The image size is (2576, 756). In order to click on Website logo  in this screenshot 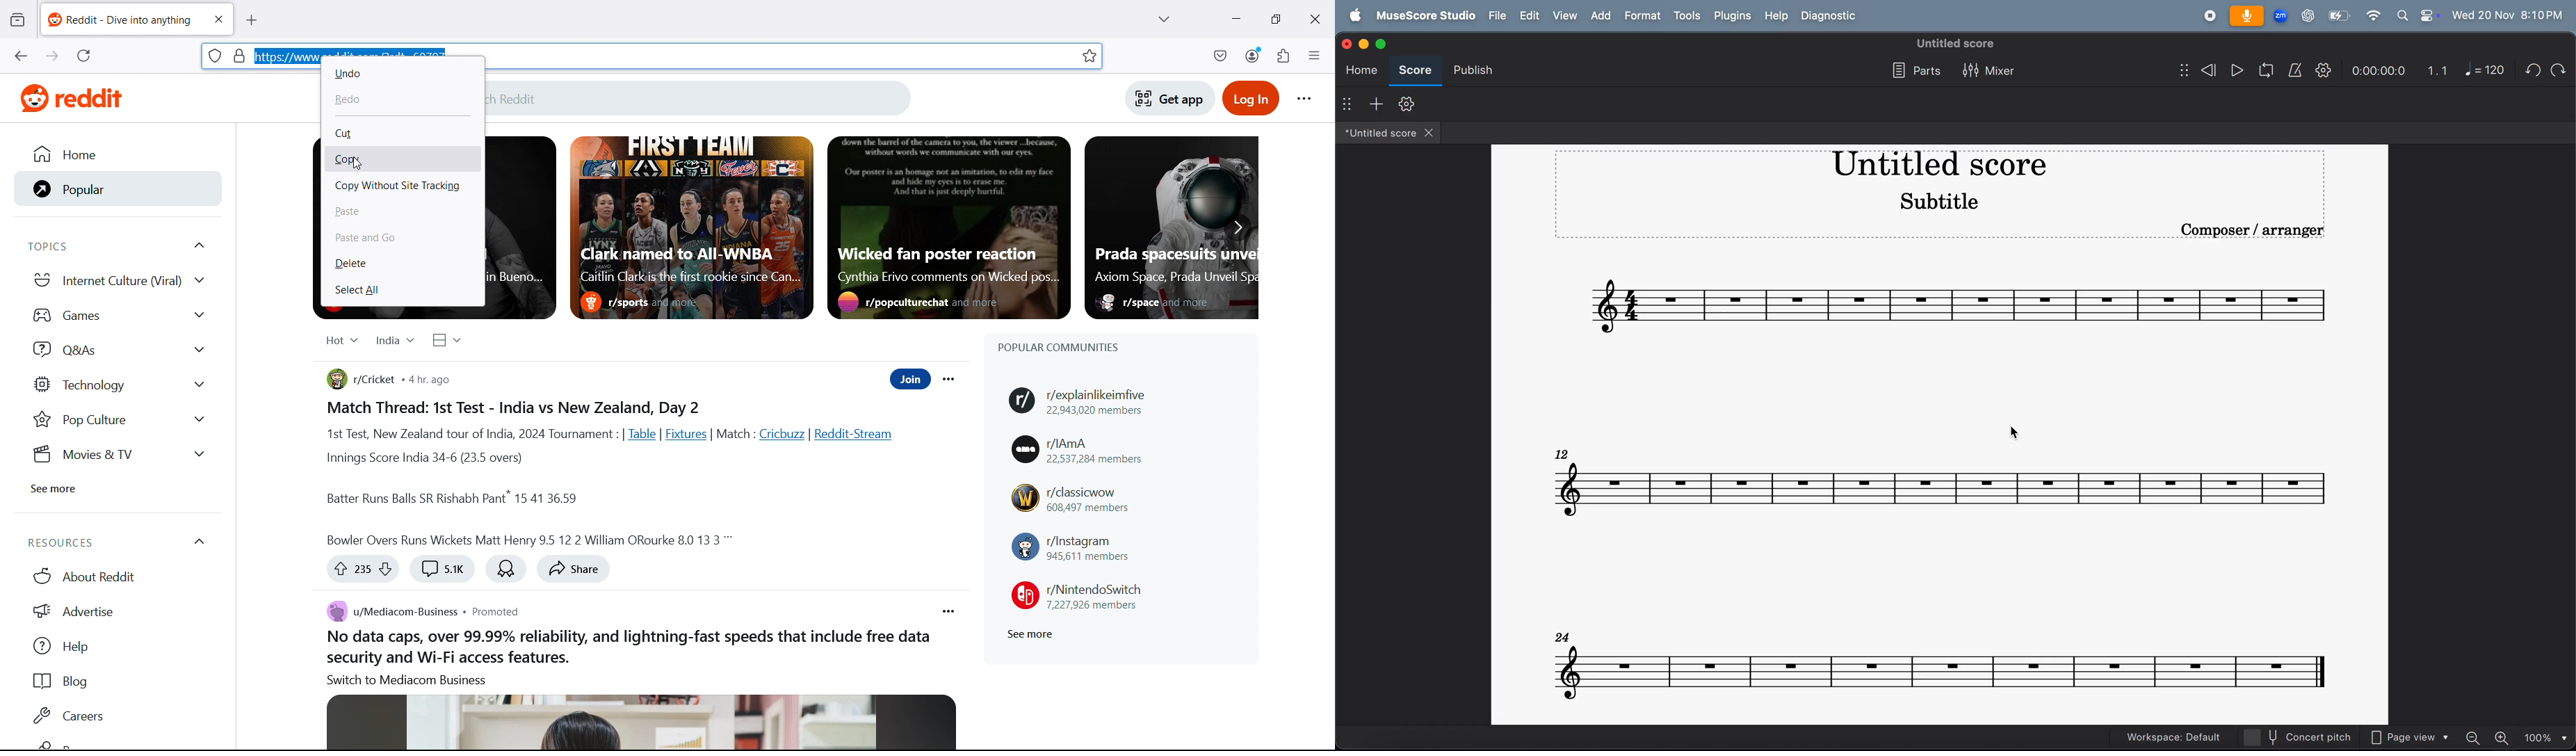, I will do `click(67, 99)`.